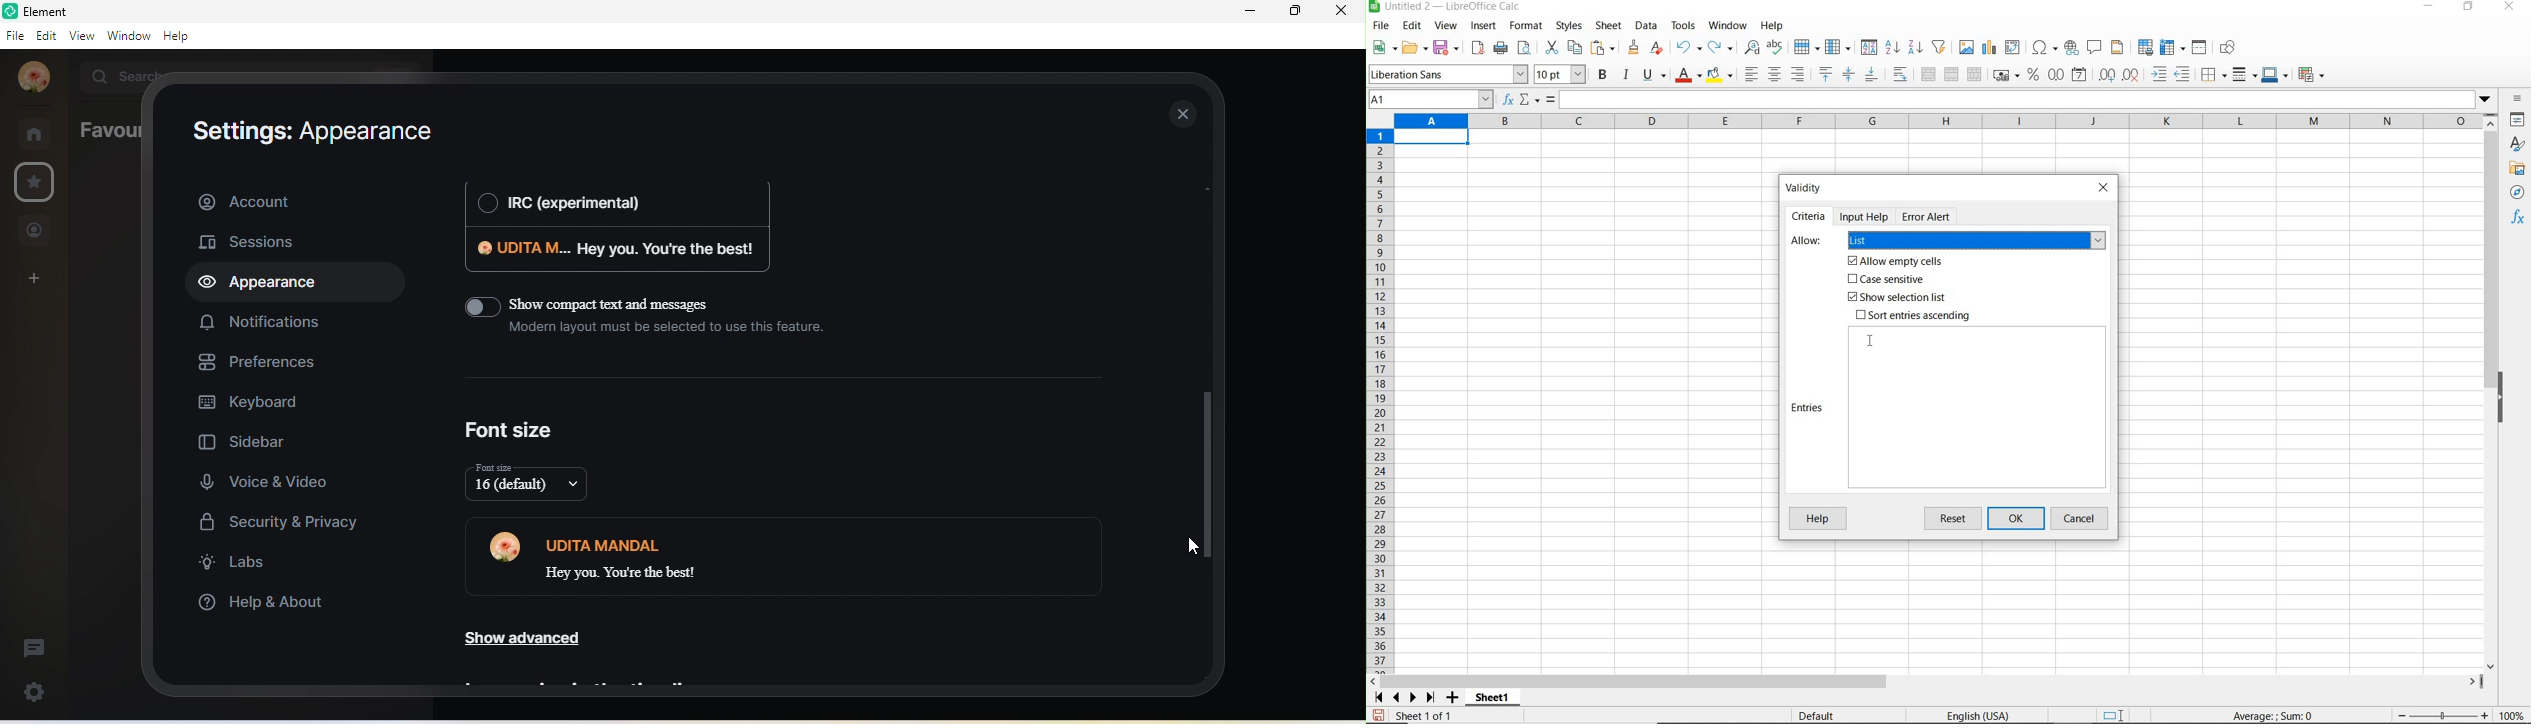 Image resolution: width=2548 pixels, height=728 pixels. Describe the element at coordinates (1825, 75) in the screenshot. I see `align top` at that location.